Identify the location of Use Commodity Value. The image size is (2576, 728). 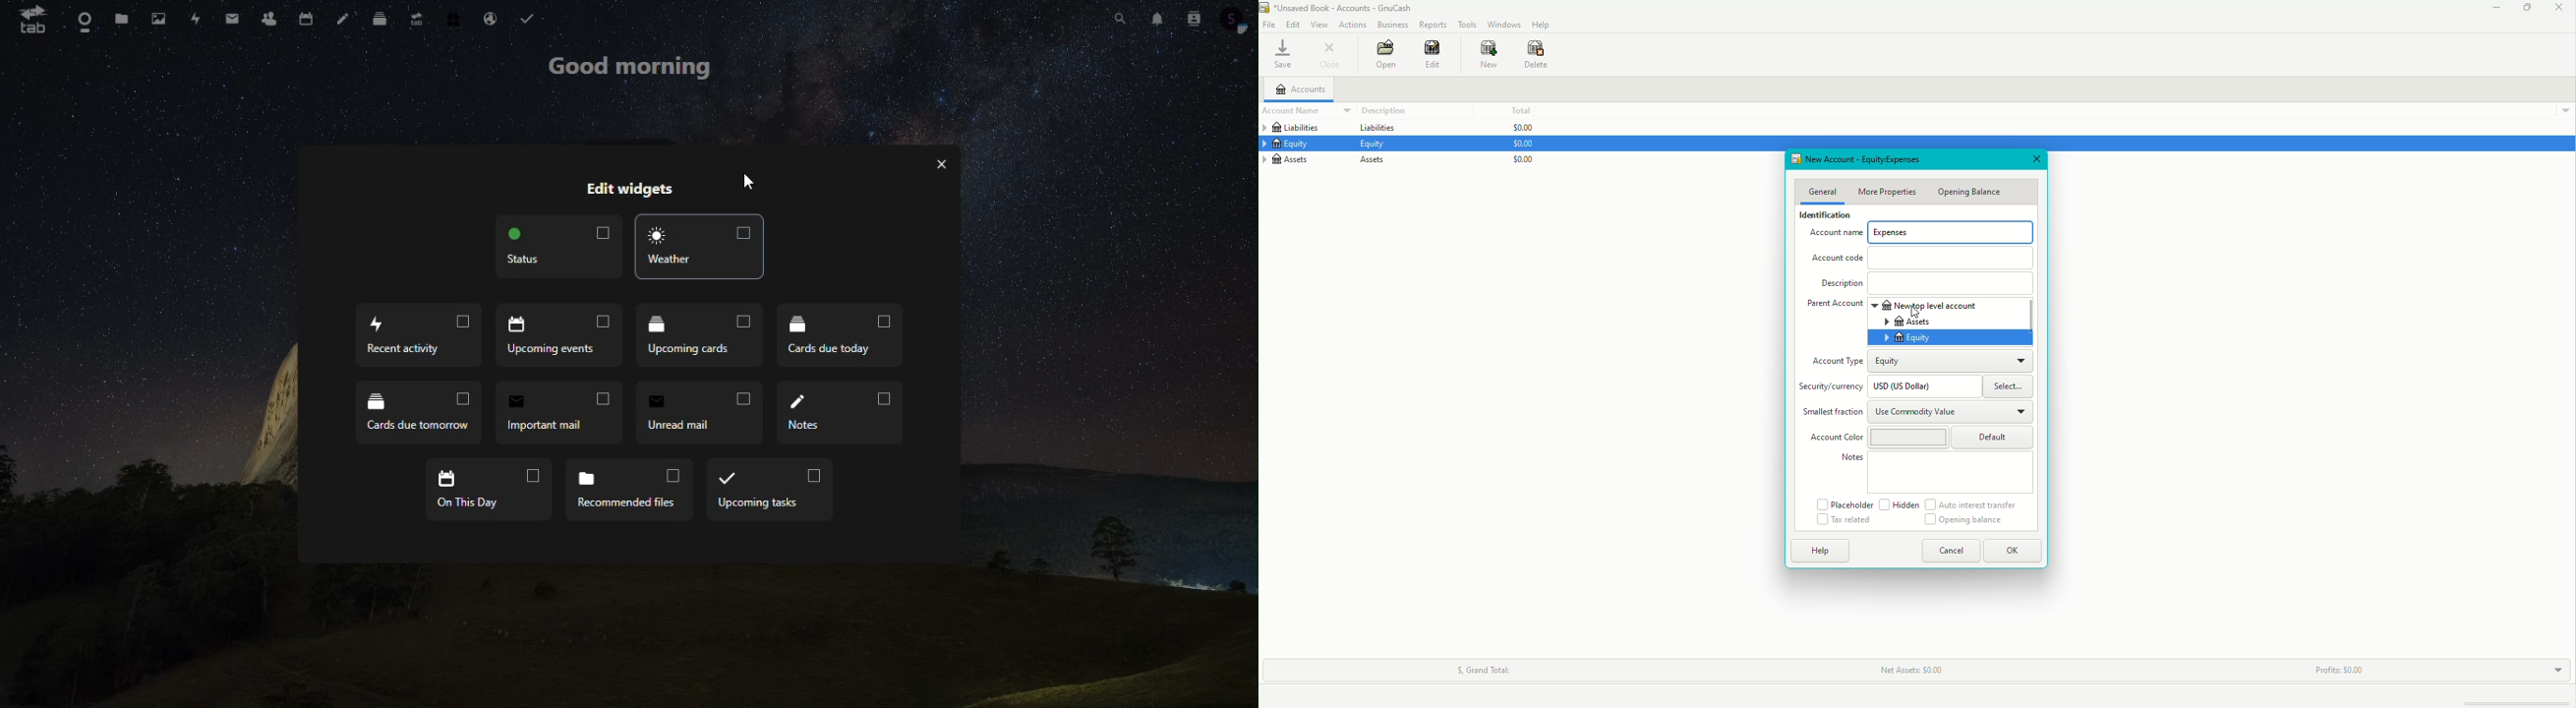
(1952, 412).